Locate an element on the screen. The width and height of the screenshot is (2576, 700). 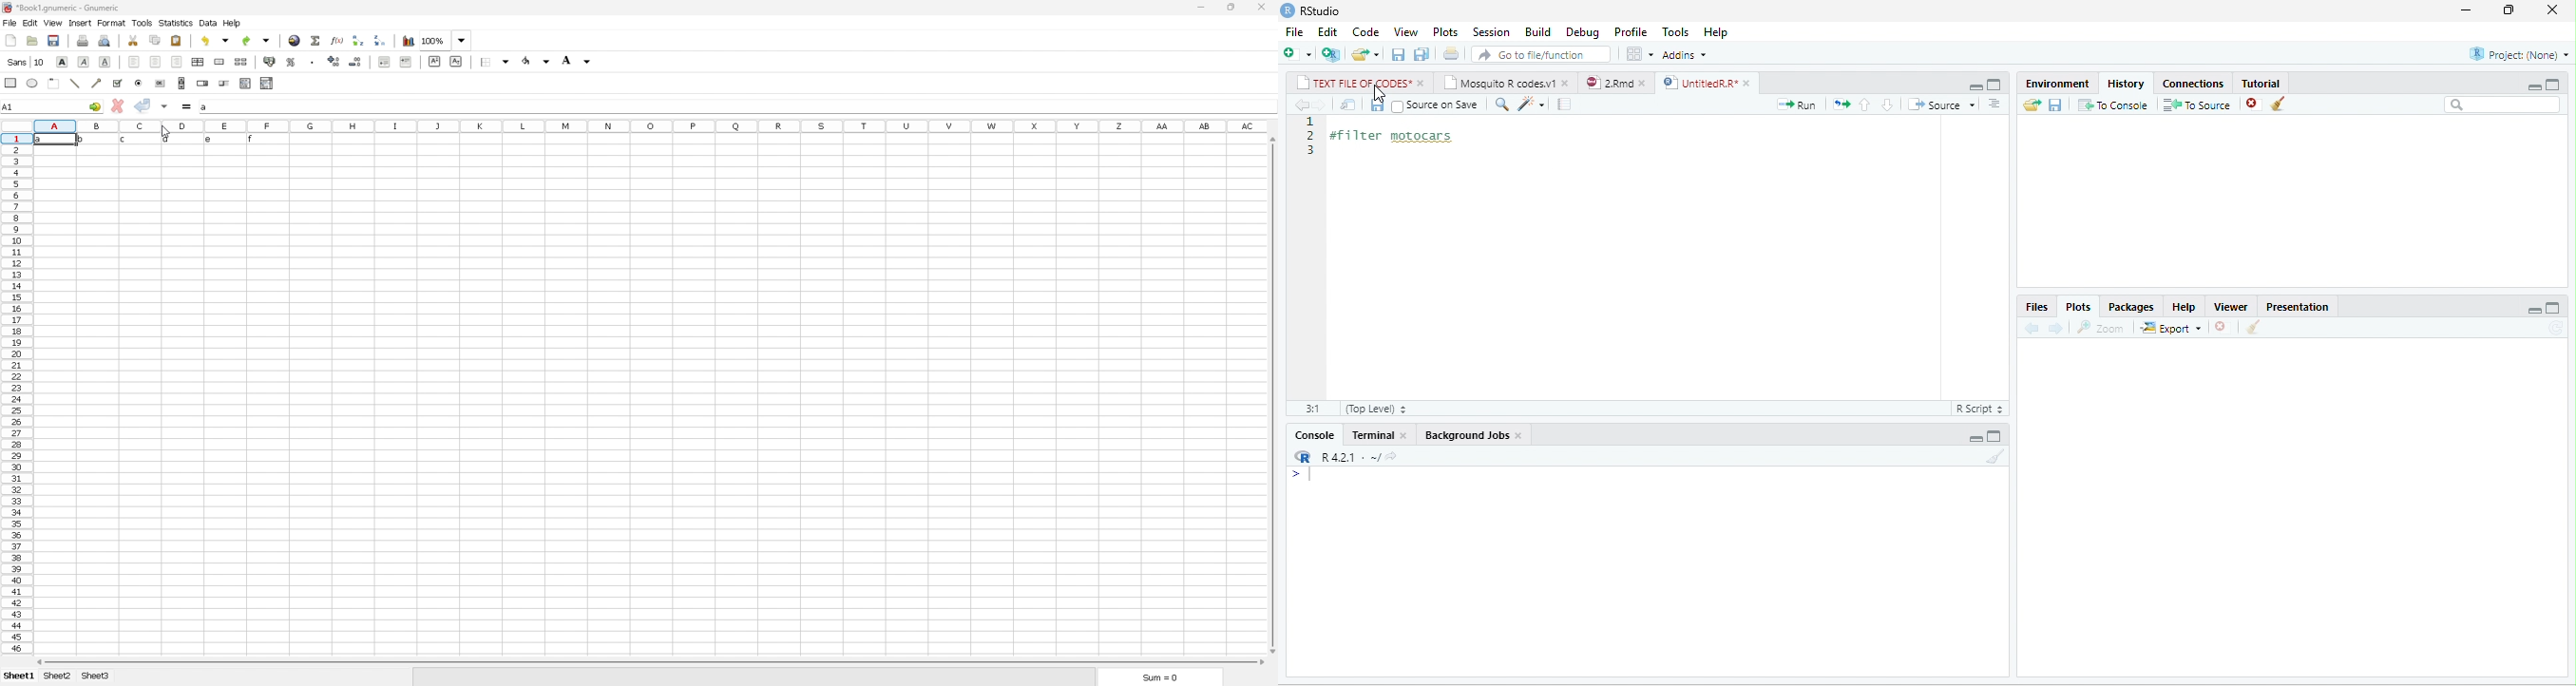
close is located at coordinates (1749, 84).